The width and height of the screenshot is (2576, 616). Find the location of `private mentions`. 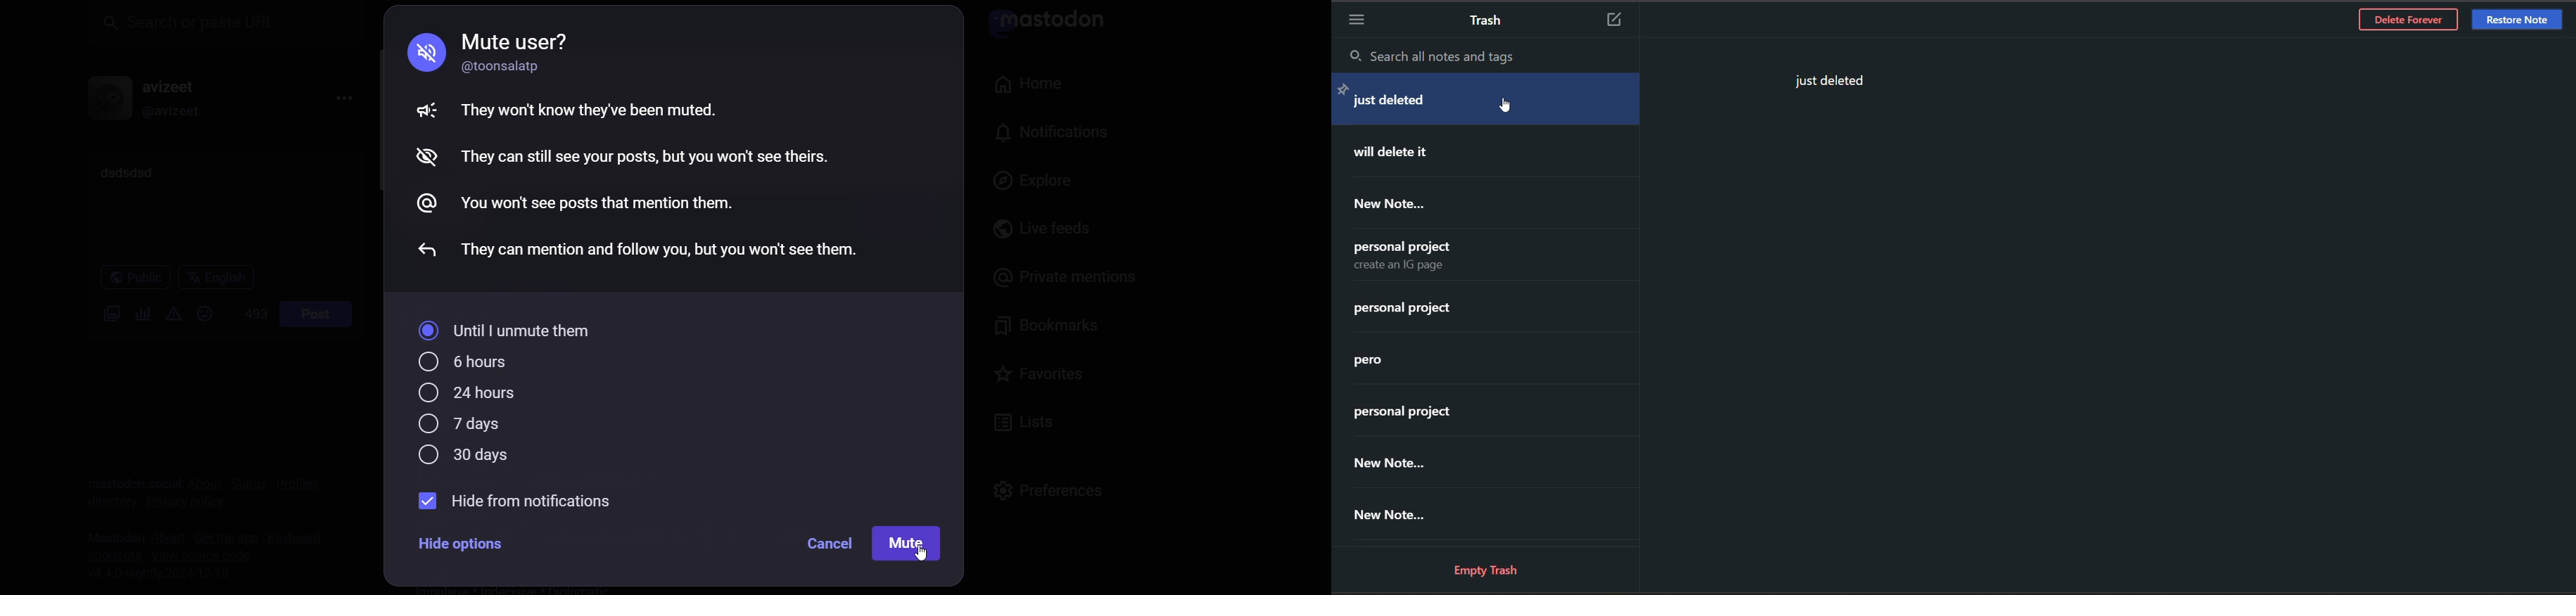

private mentions is located at coordinates (1061, 284).